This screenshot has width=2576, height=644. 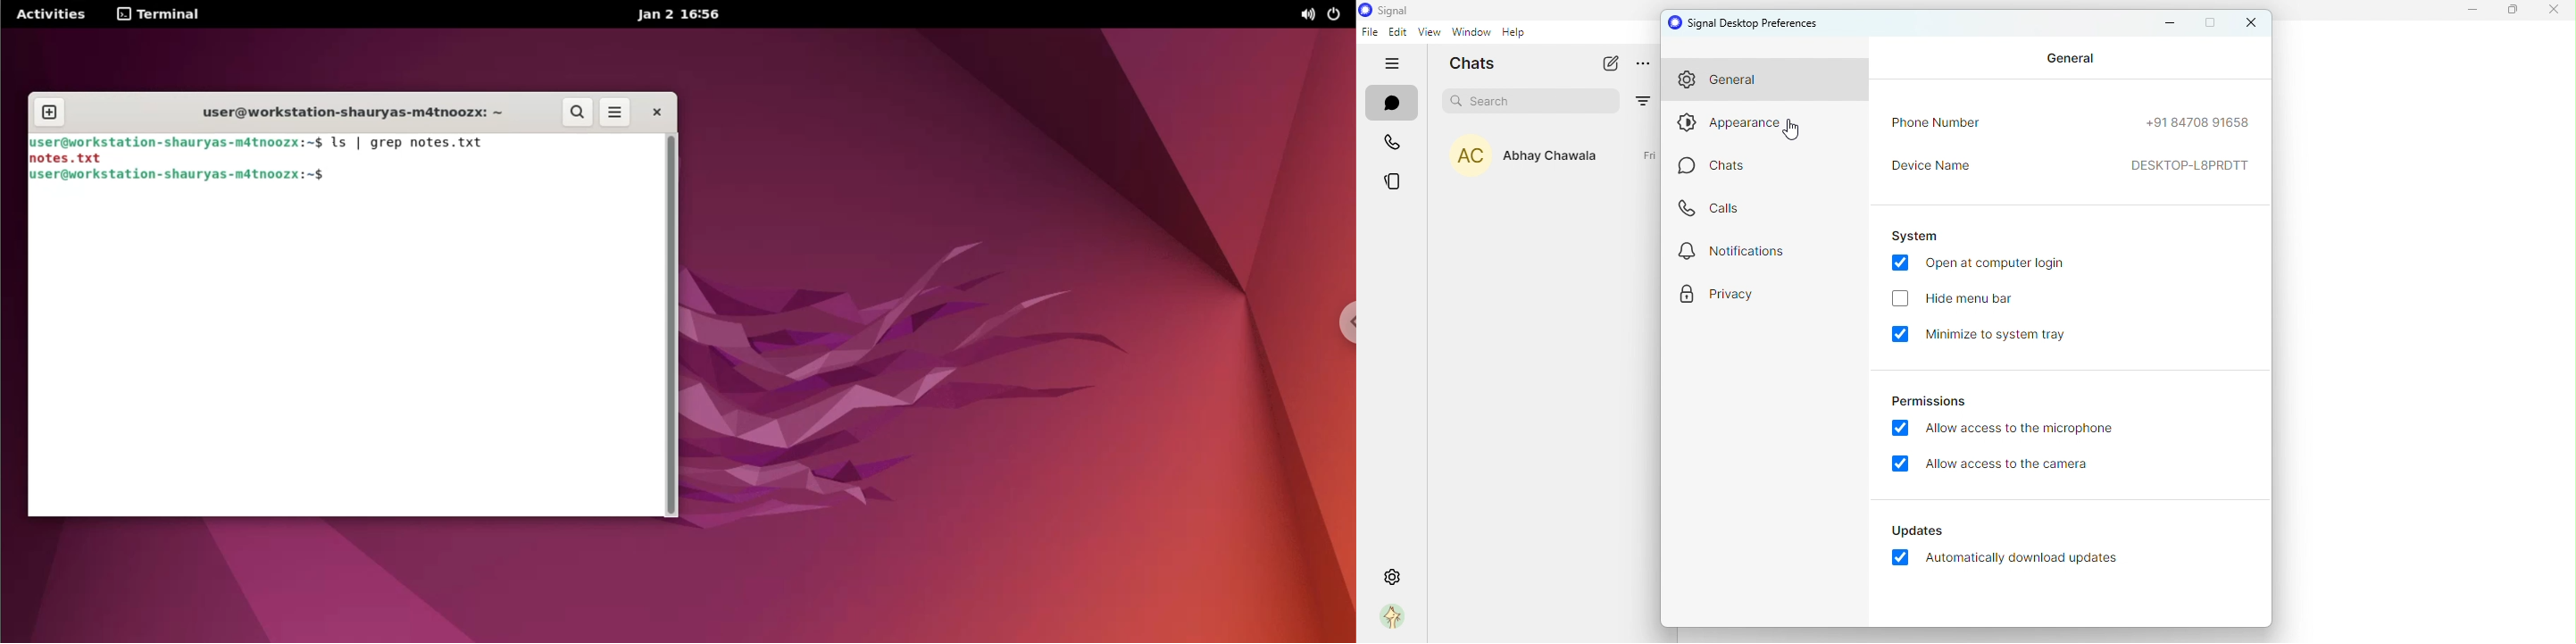 I want to click on chats, so click(x=1480, y=66).